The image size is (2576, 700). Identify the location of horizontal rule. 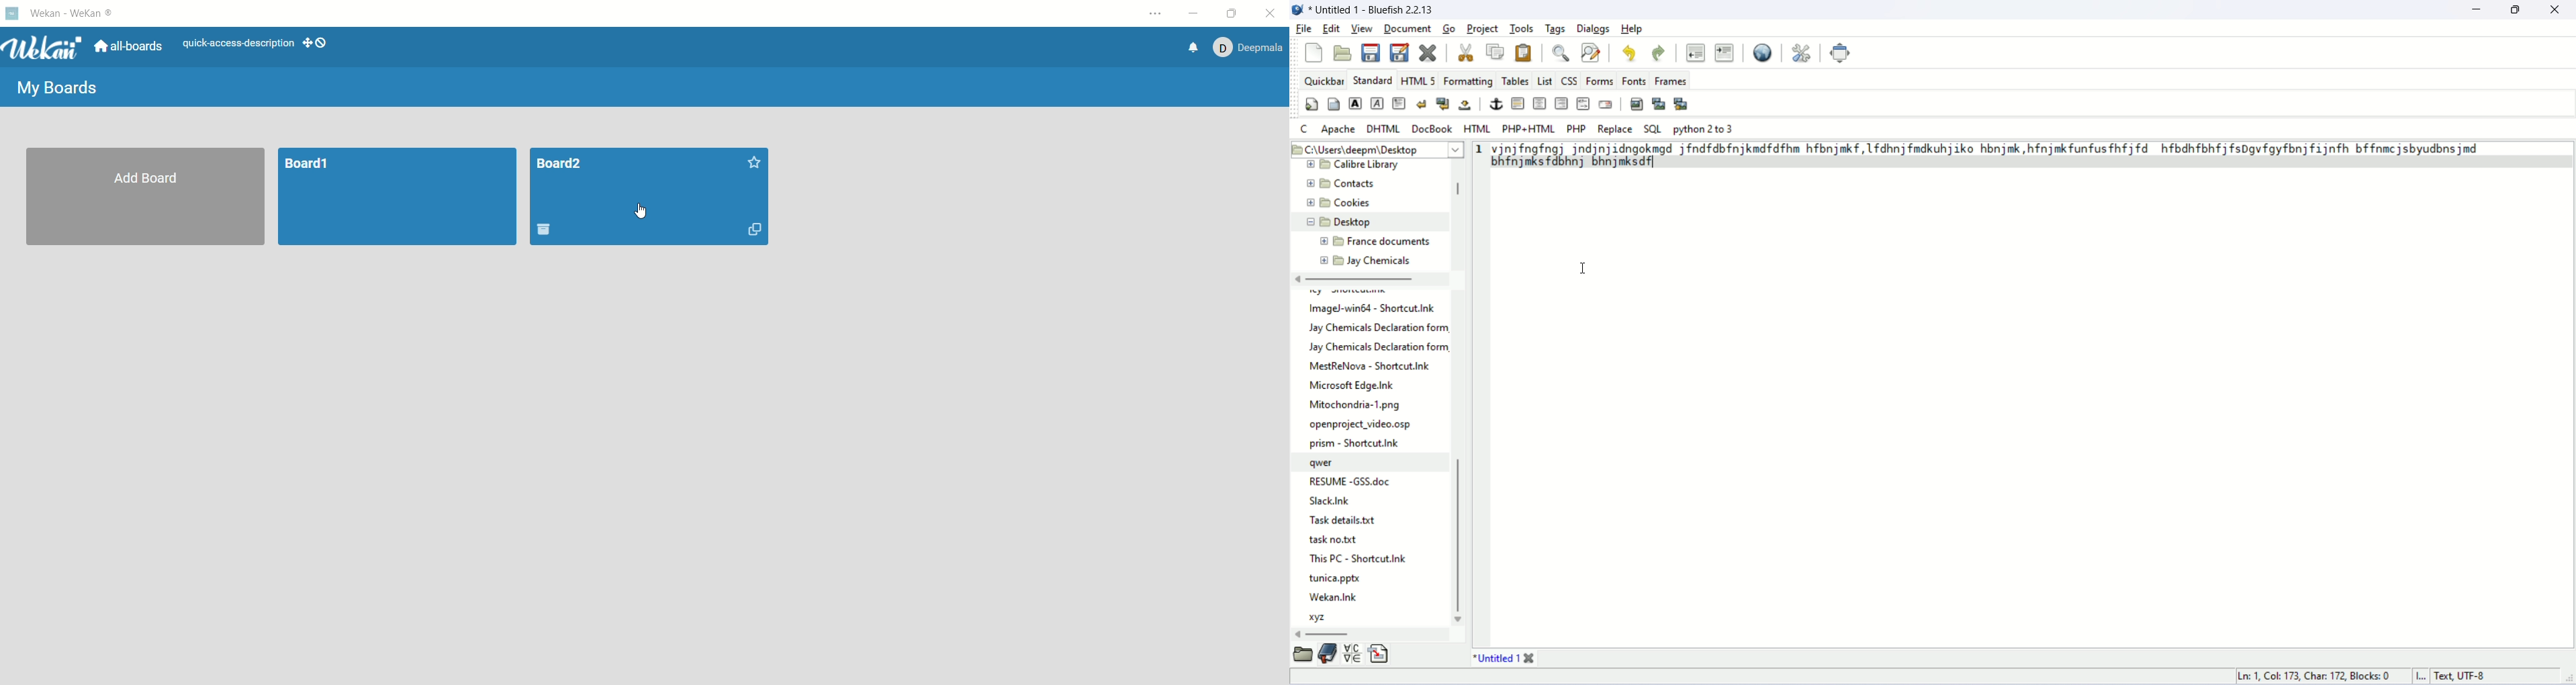
(1518, 103).